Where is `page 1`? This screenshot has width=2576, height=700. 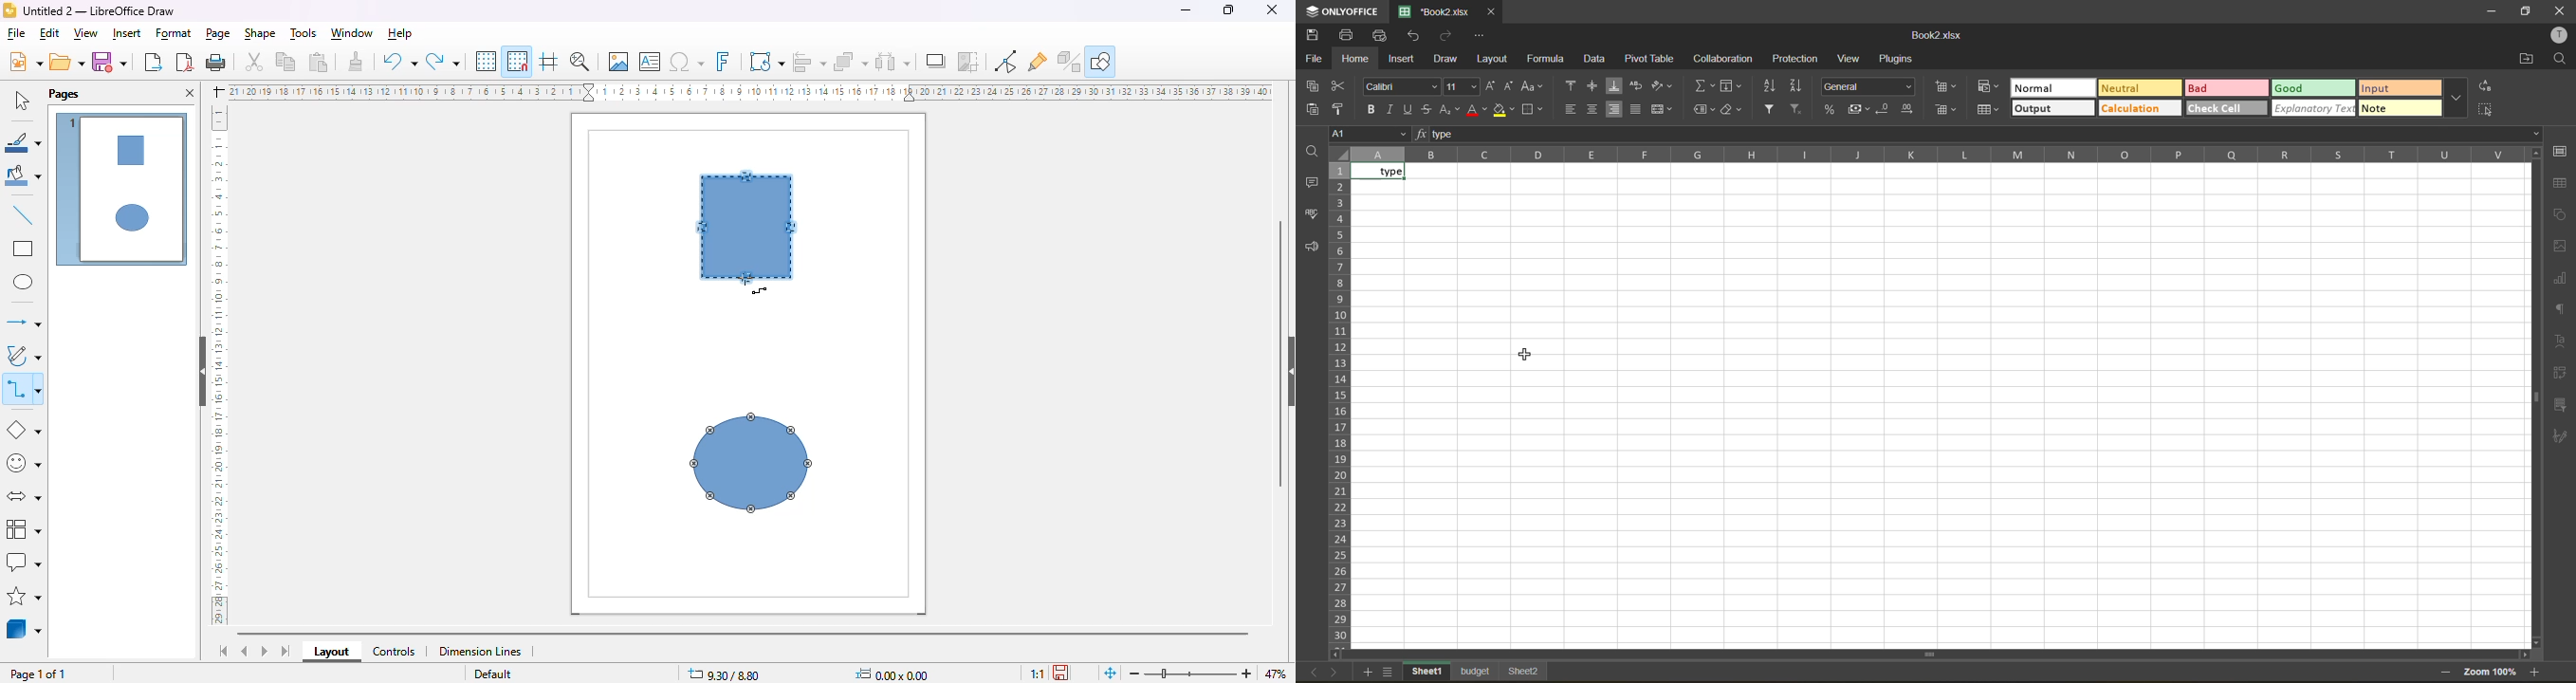
page 1 is located at coordinates (122, 191).